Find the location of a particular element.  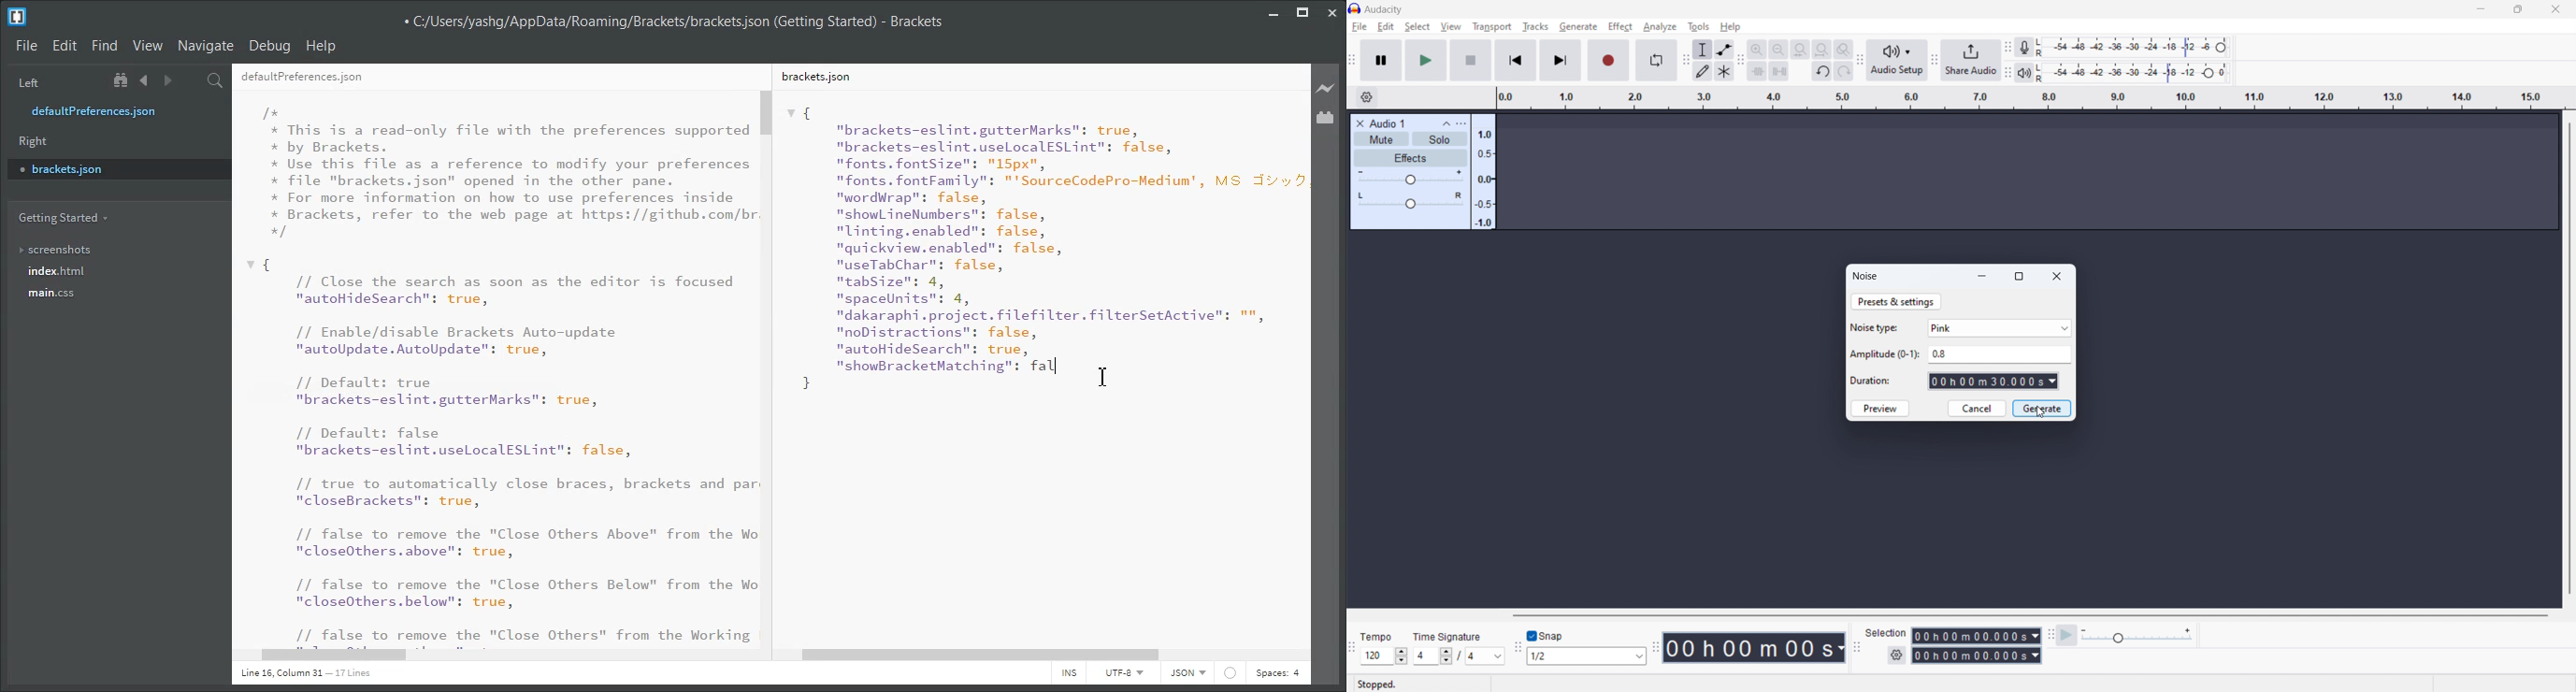

title is located at coordinates (1384, 10).